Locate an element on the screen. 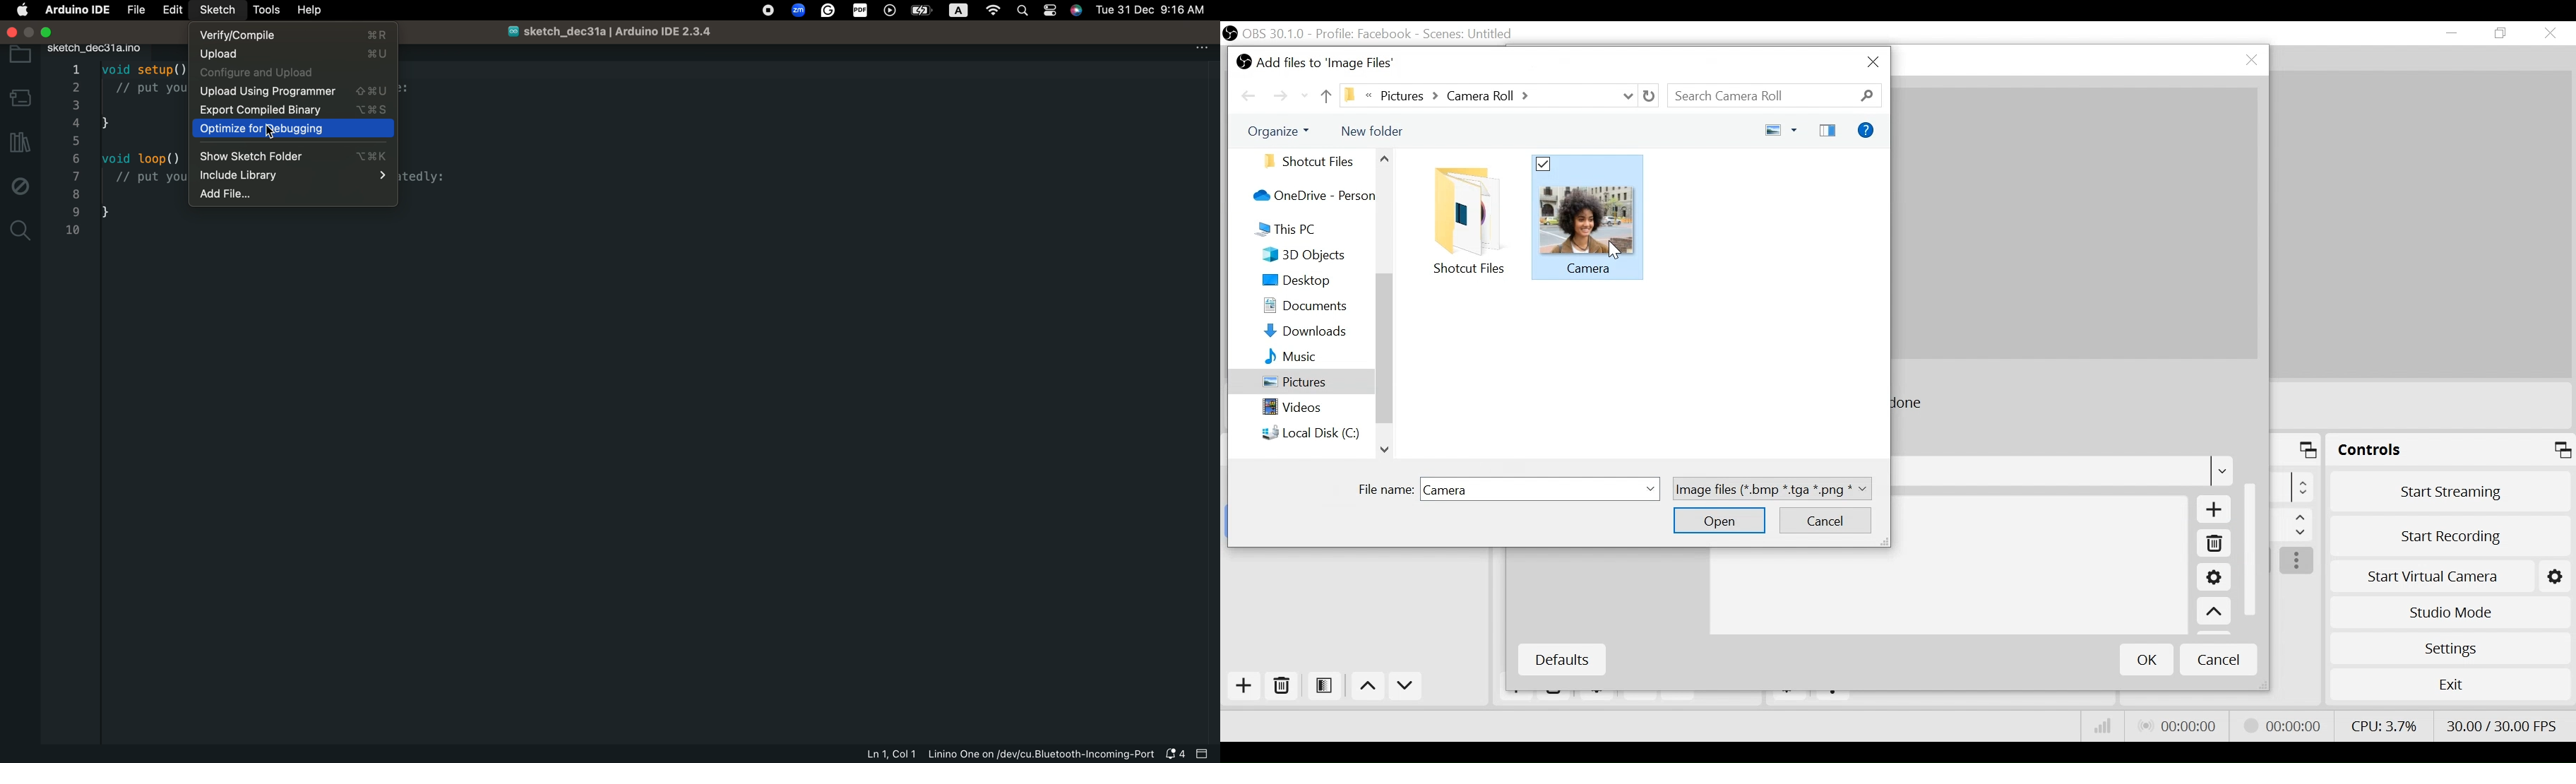 The image size is (2576, 784). Folder is located at coordinates (1314, 160).